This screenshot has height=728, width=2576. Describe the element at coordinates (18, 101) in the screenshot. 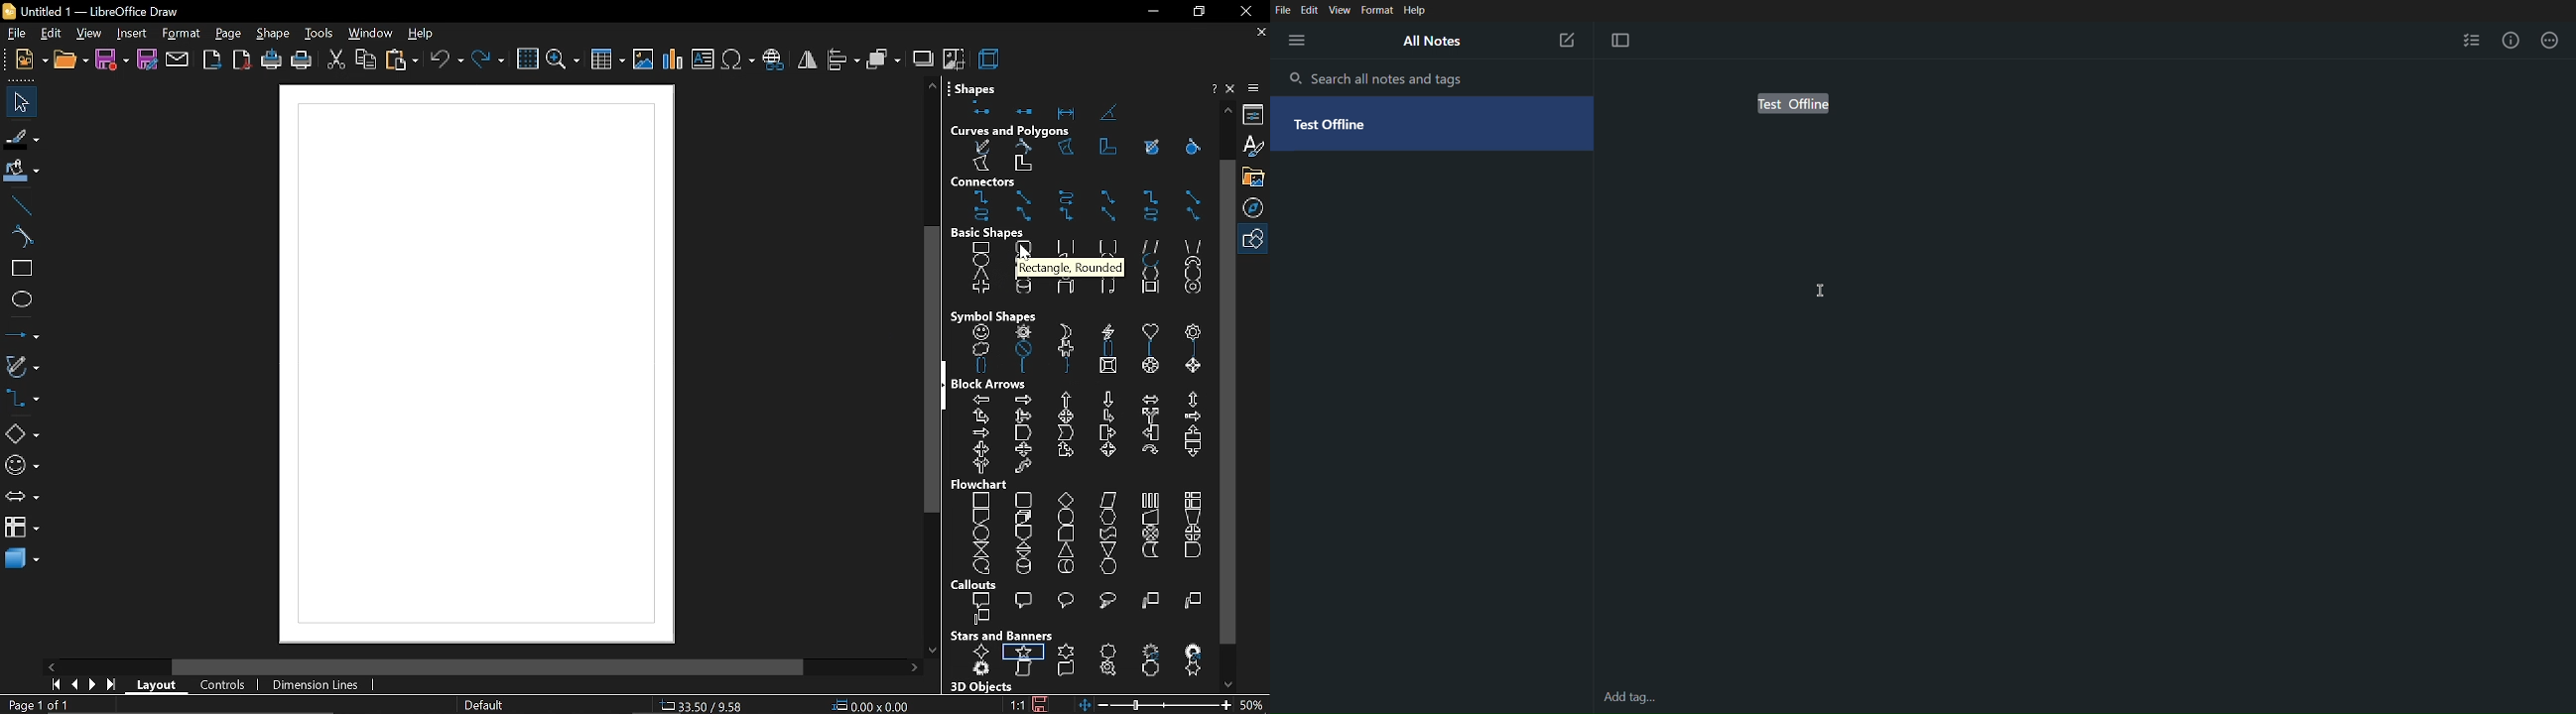

I see `select` at that location.